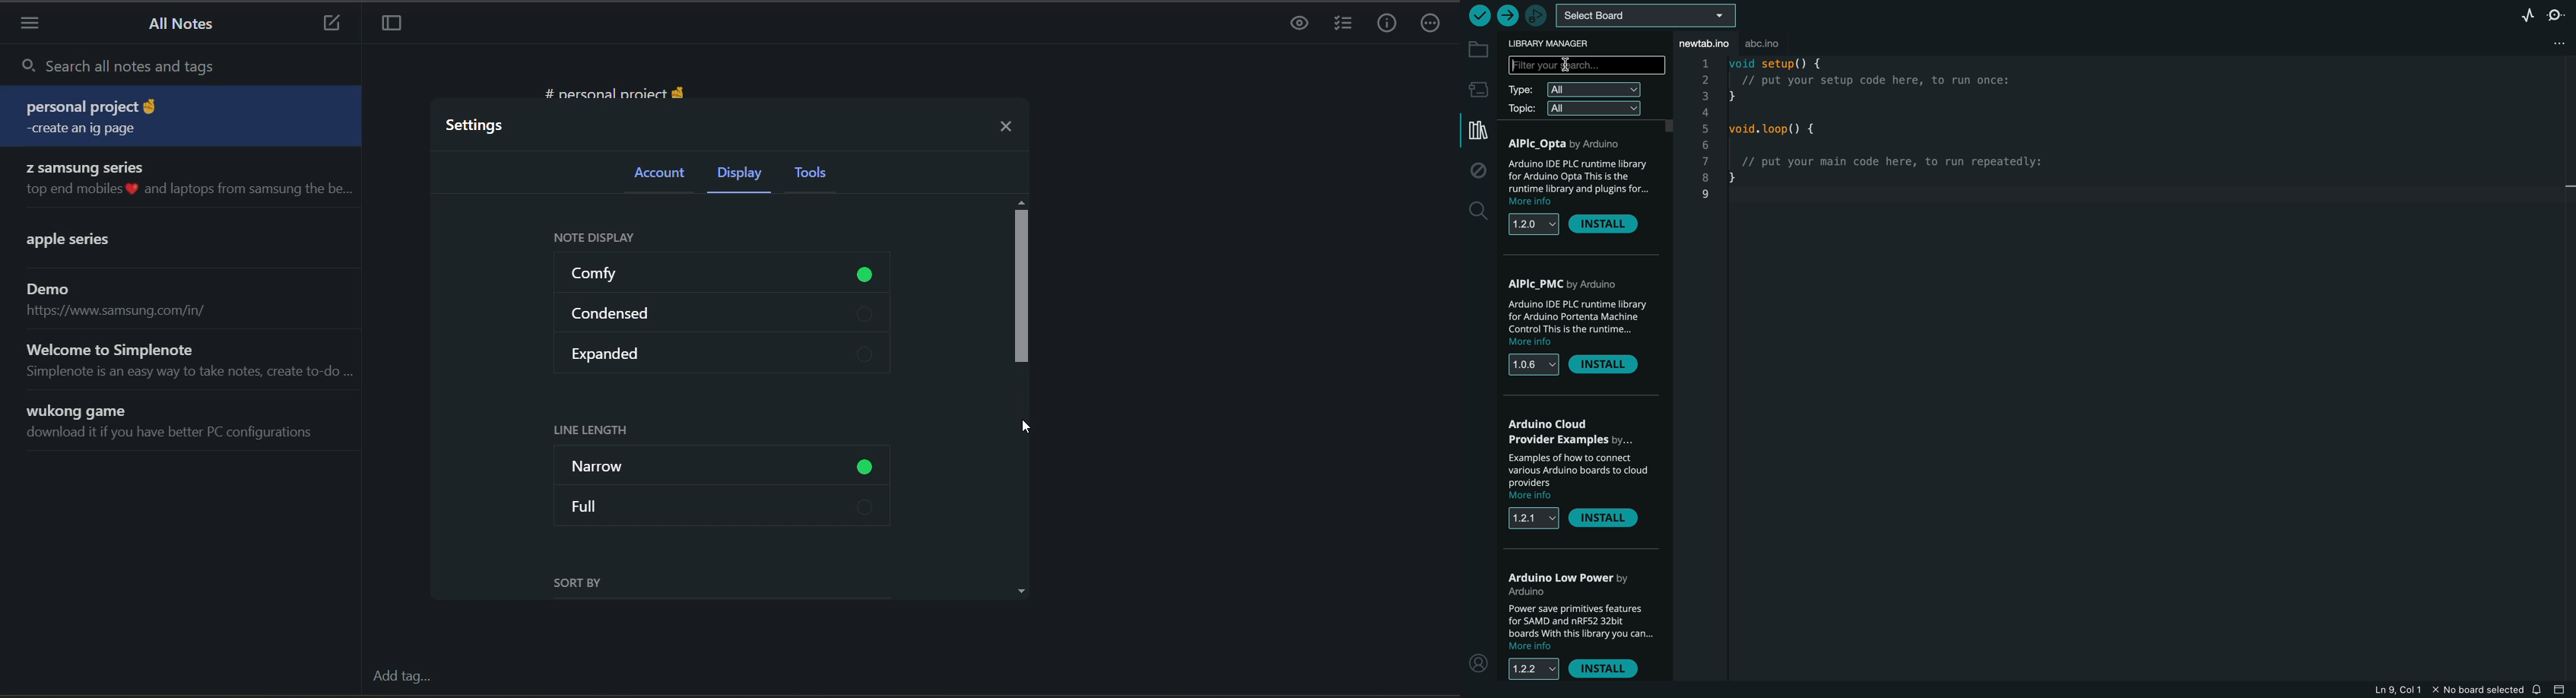  I want to click on toggle focus mode, so click(392, 24).